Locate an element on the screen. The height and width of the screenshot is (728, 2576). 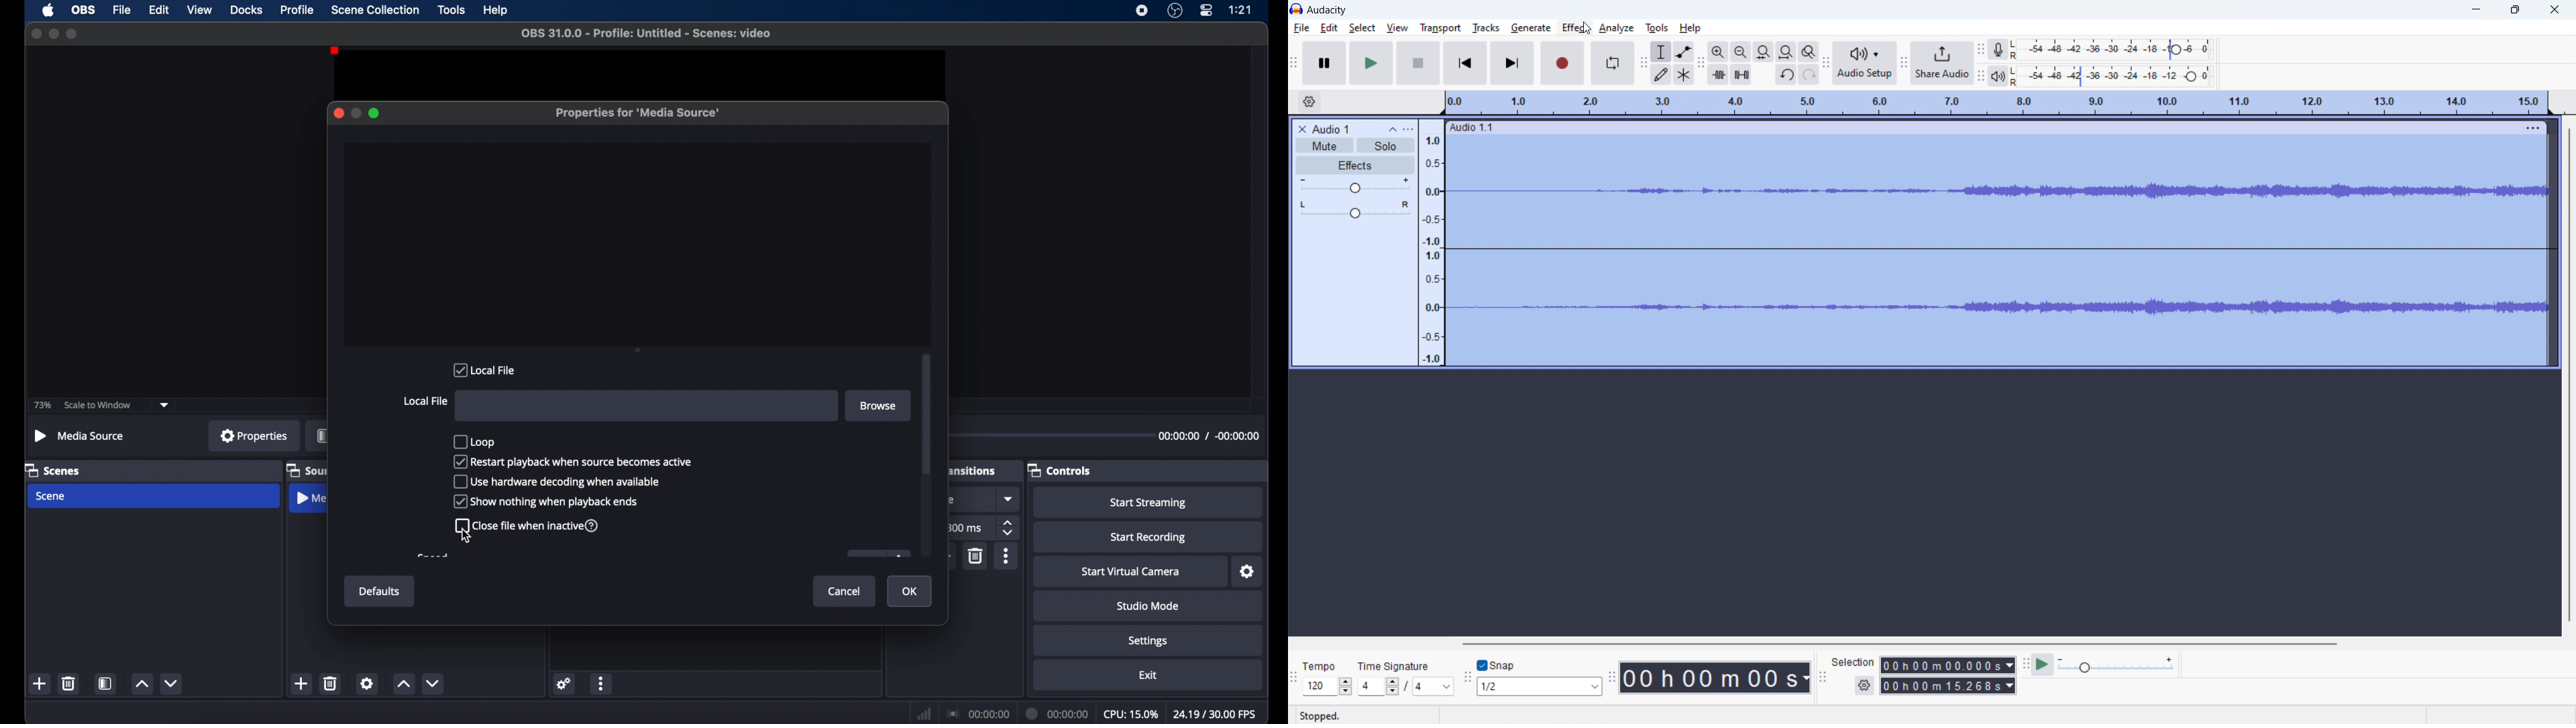
mute is located at coordinates (1324, 145).